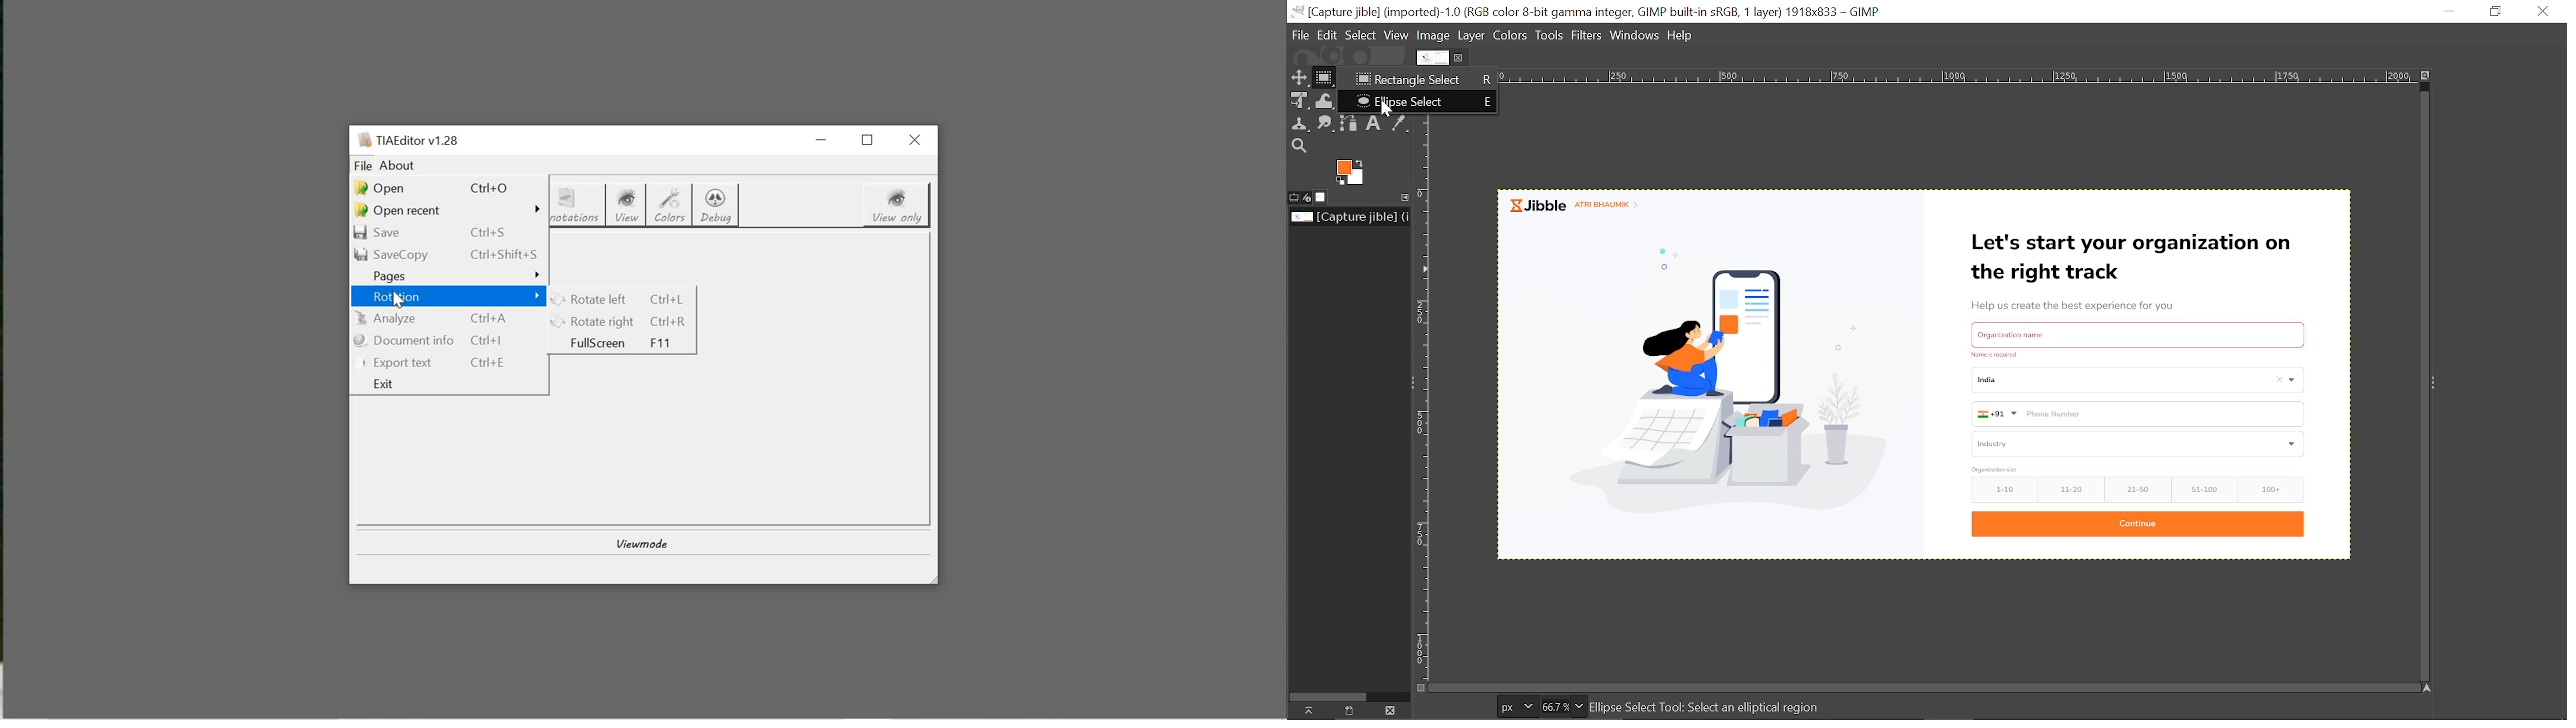 The height and width of the screenshot is (728, 2576). I want to click on Configure this tab, so click(1406, 196).